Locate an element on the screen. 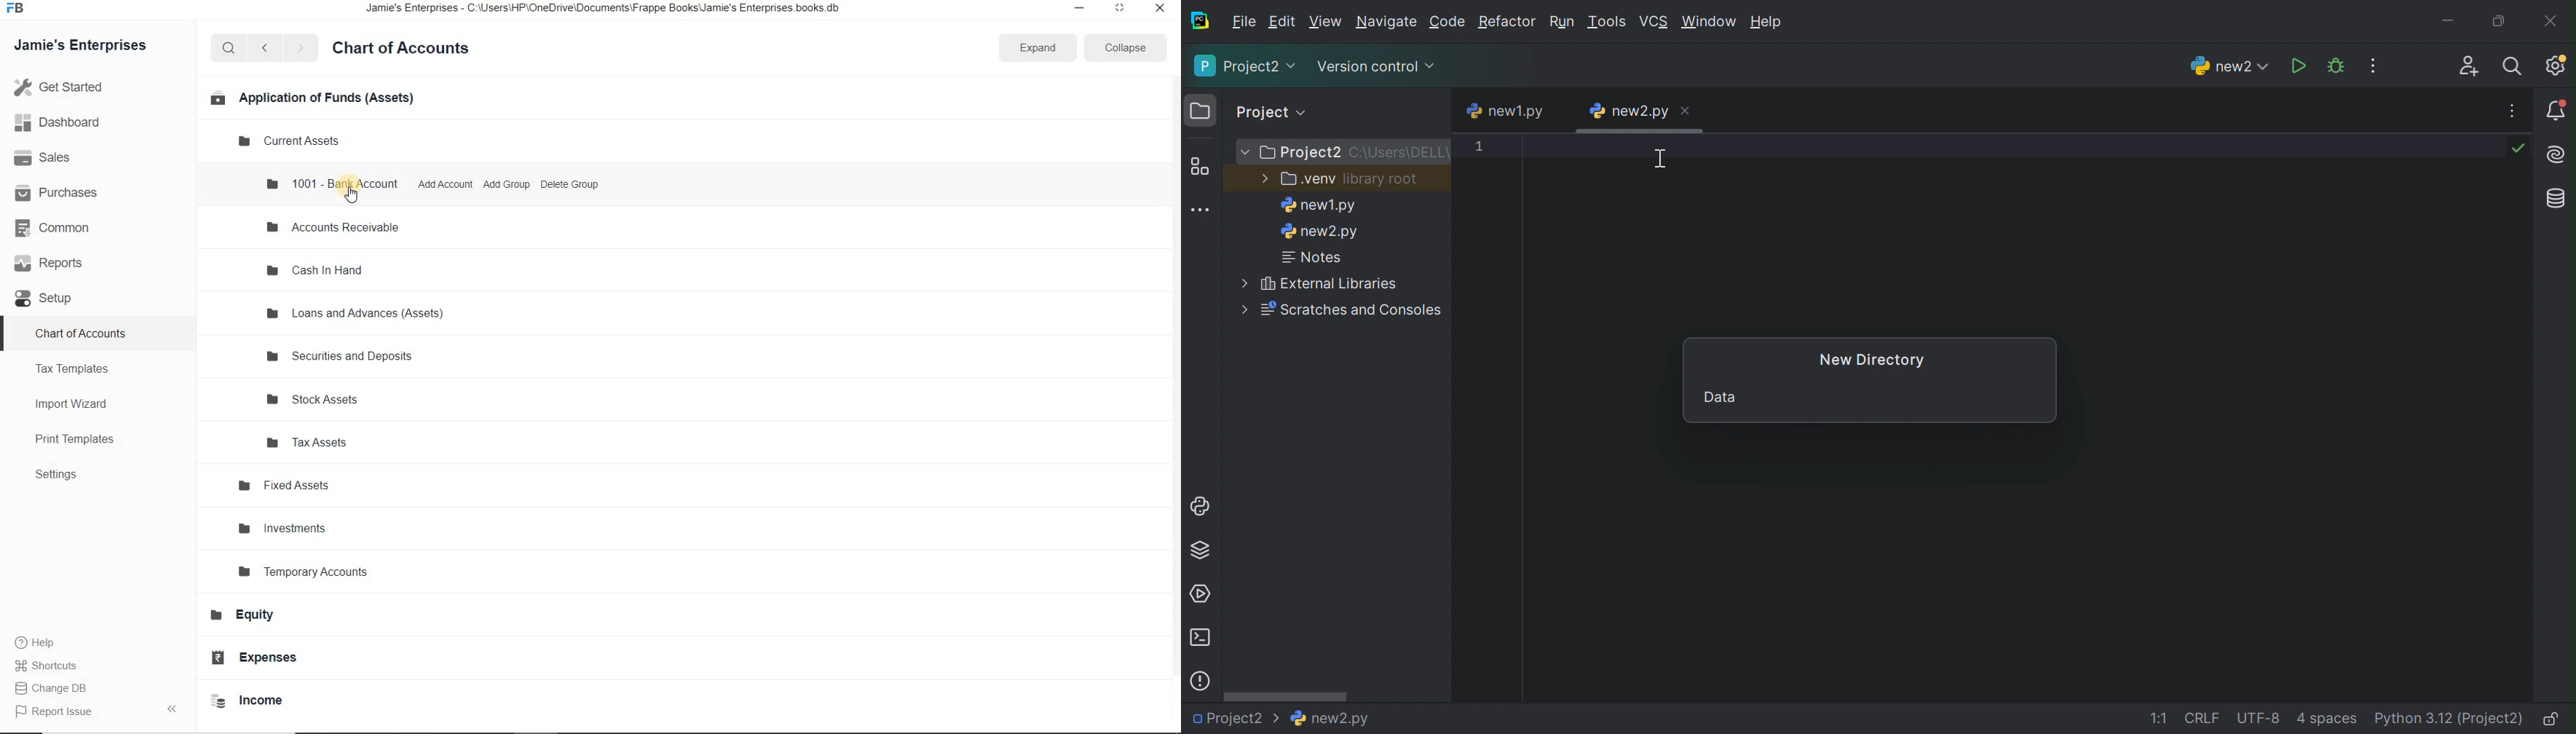 The image size is (2576, 756). minimize is located at coordinates (1076, 8).